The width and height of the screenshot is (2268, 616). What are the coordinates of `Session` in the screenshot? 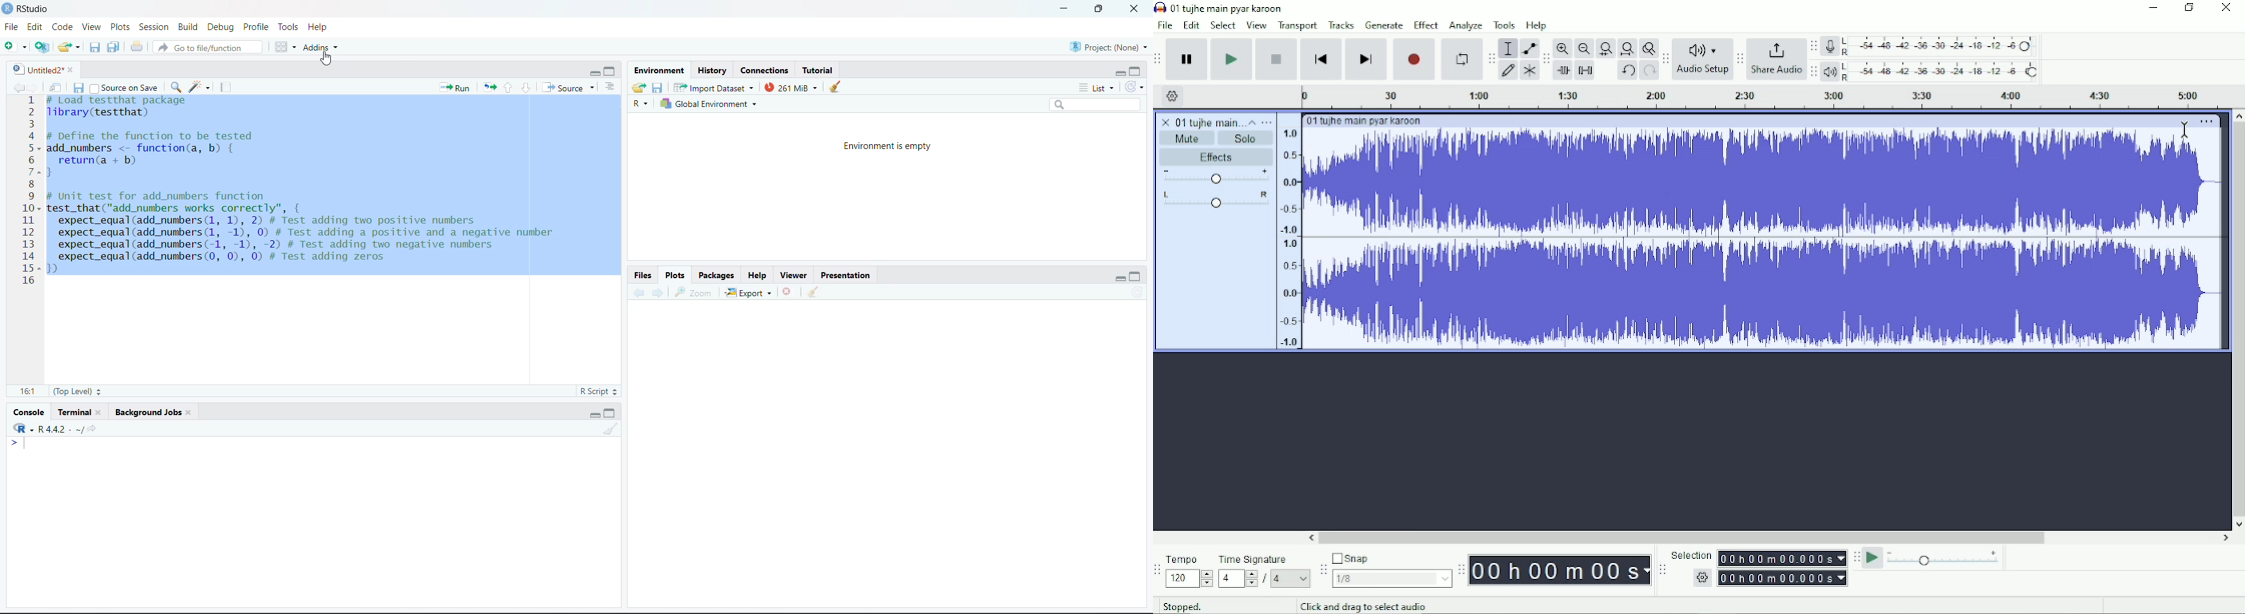 It's located at (154, 26).